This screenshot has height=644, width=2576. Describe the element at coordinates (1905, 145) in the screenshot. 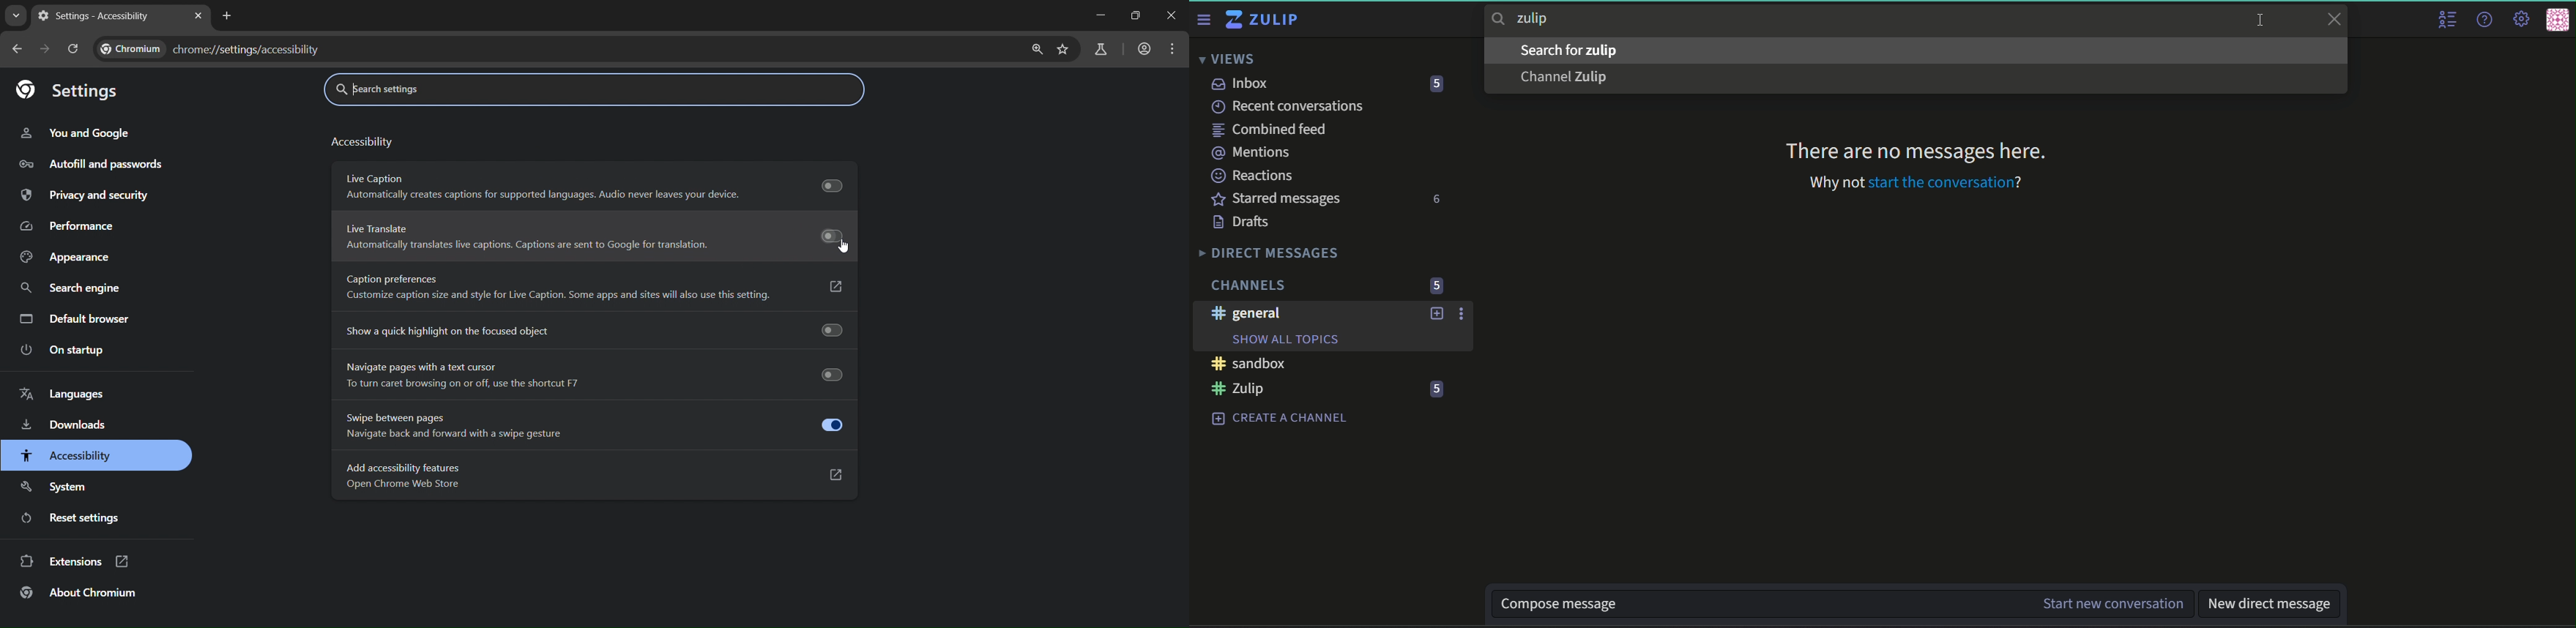

I see `Text` at that location.